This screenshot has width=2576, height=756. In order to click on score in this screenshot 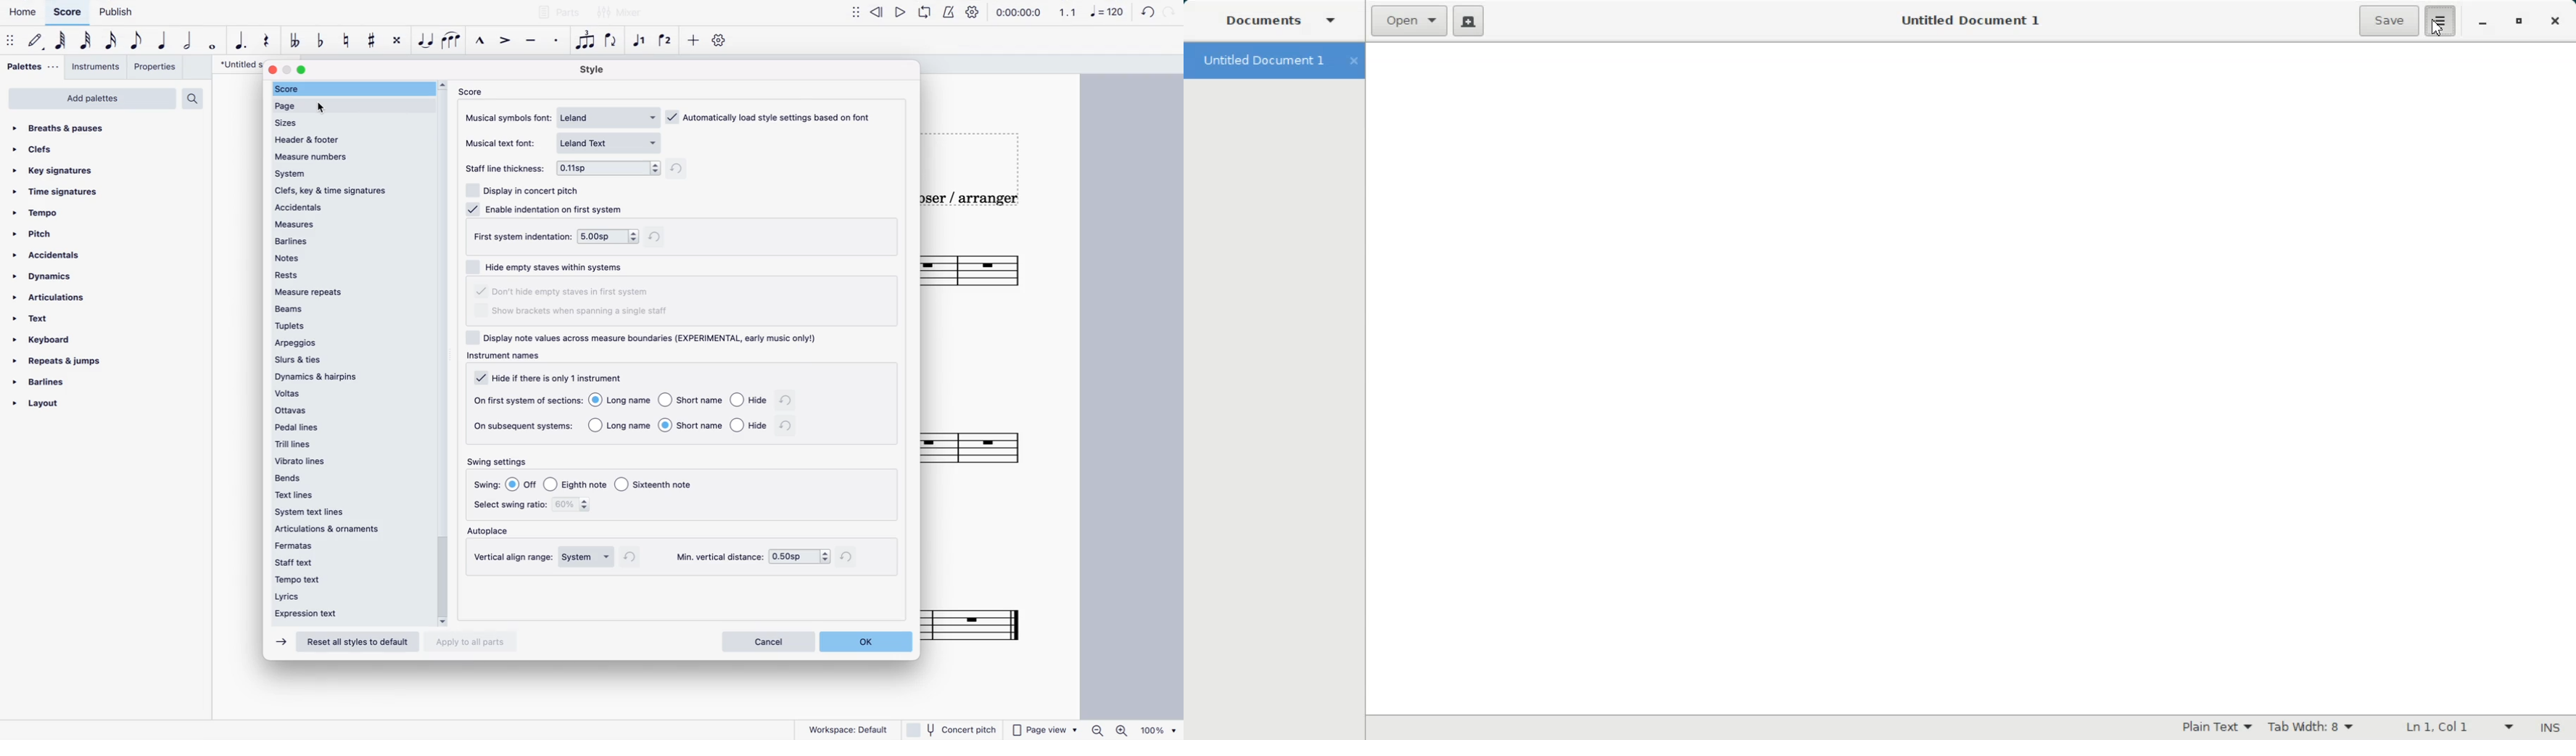, I will do `click(995, 273)`.